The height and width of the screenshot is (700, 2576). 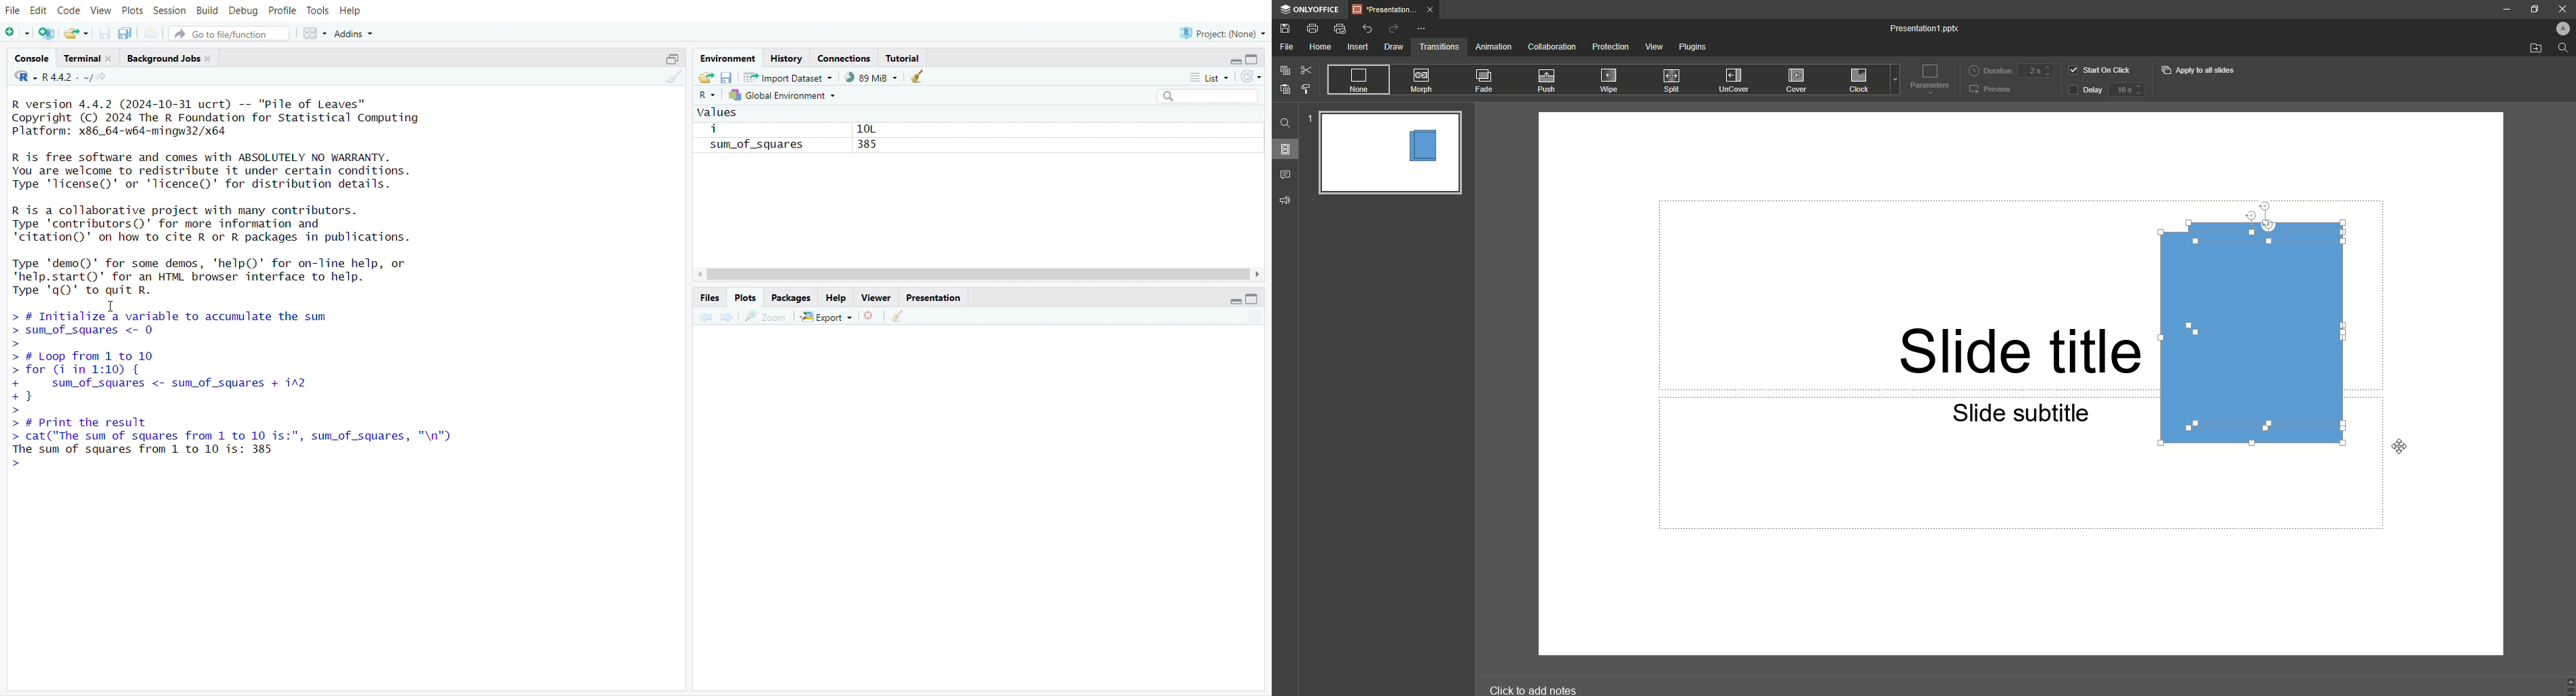 I want to click on Comments, so click(x=1288, y=174).